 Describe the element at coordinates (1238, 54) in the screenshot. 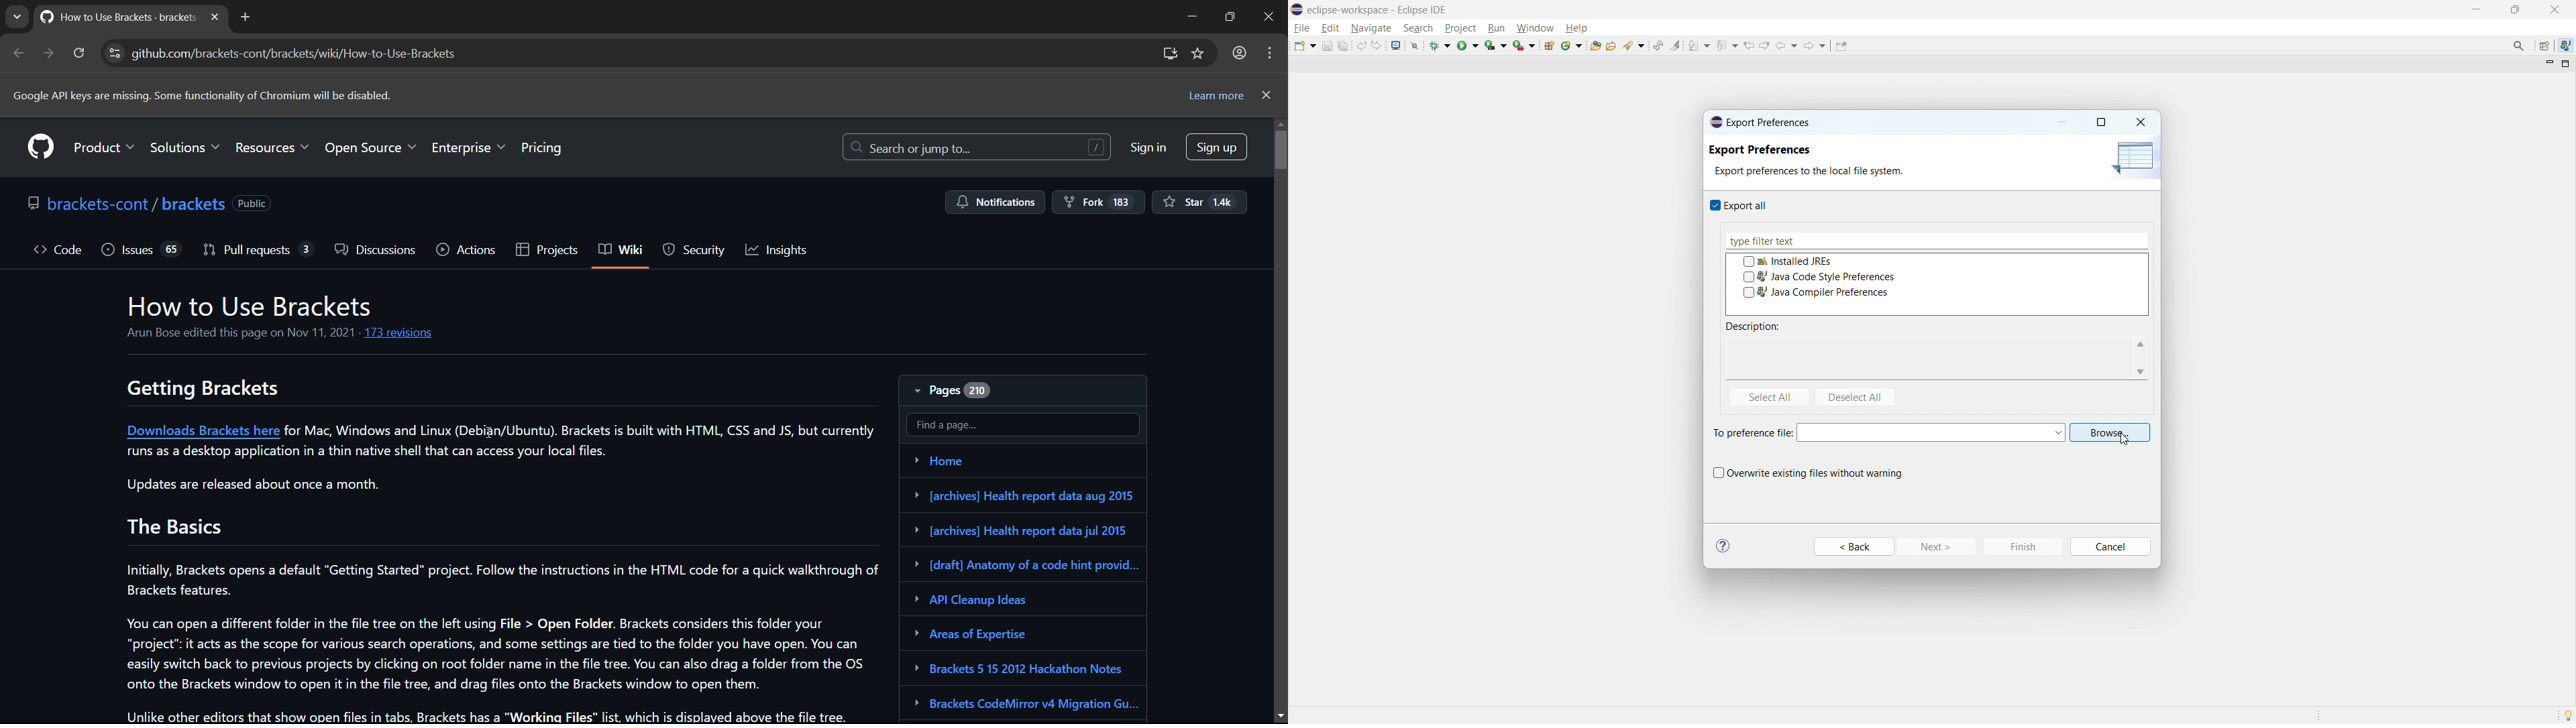

I see `profile` at that location.